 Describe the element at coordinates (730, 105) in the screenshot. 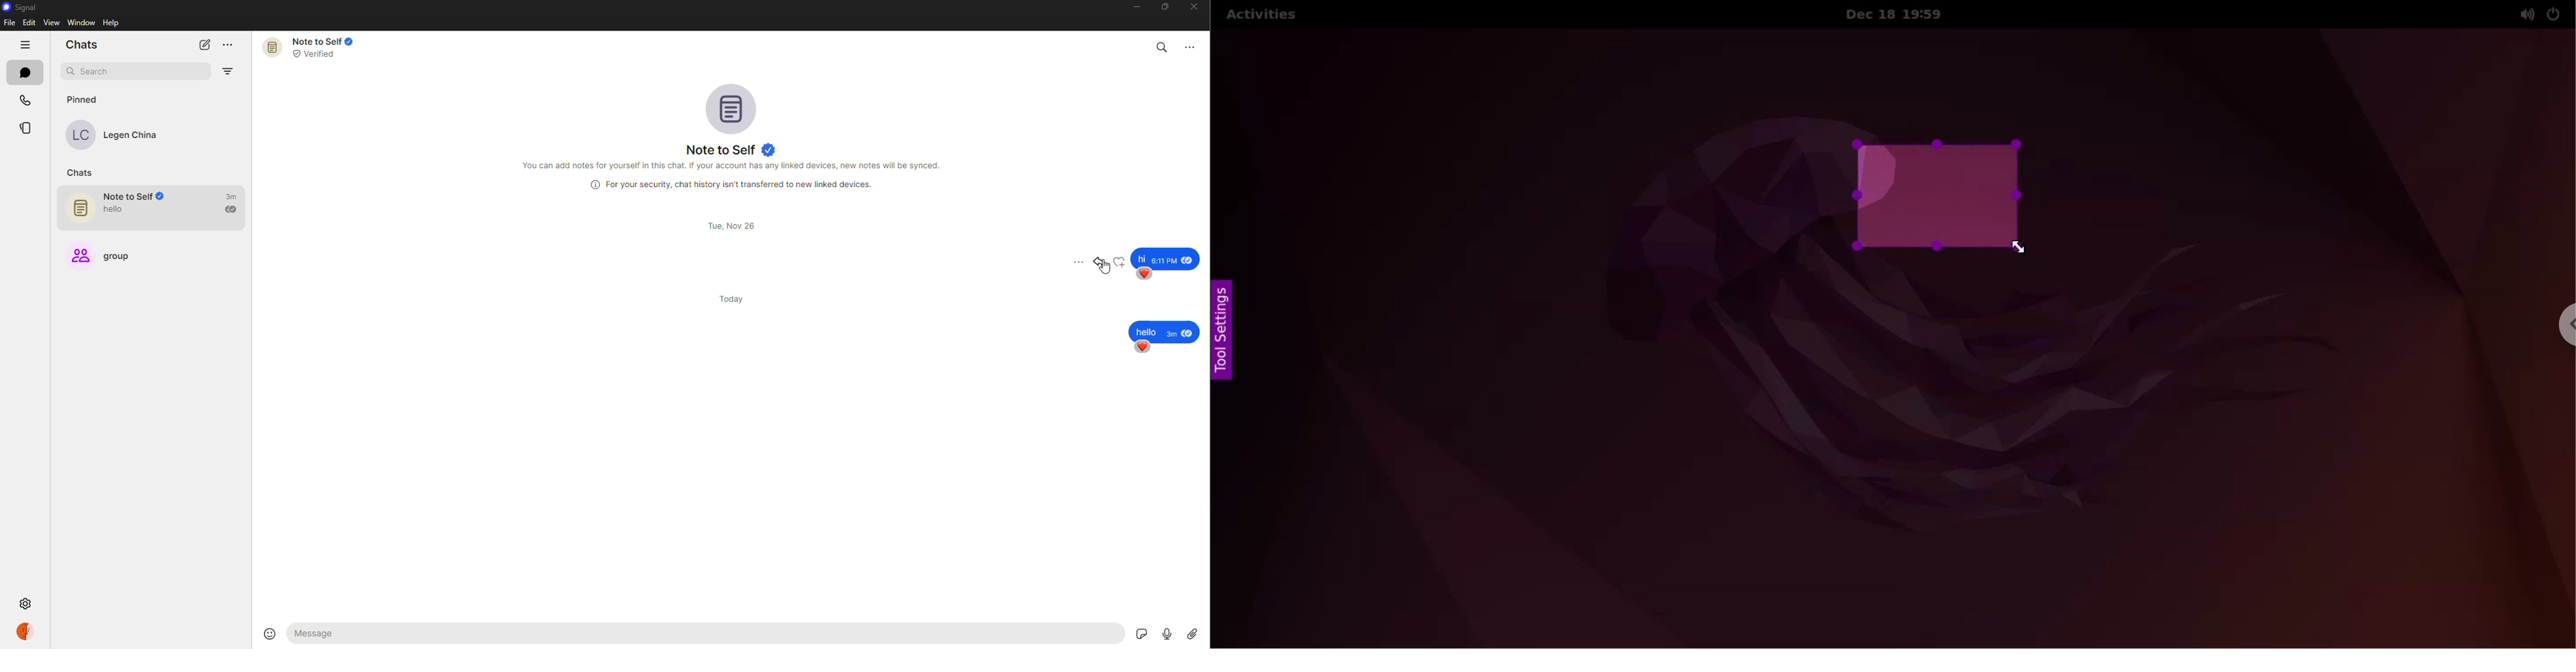

I see `profile pic` at that location.